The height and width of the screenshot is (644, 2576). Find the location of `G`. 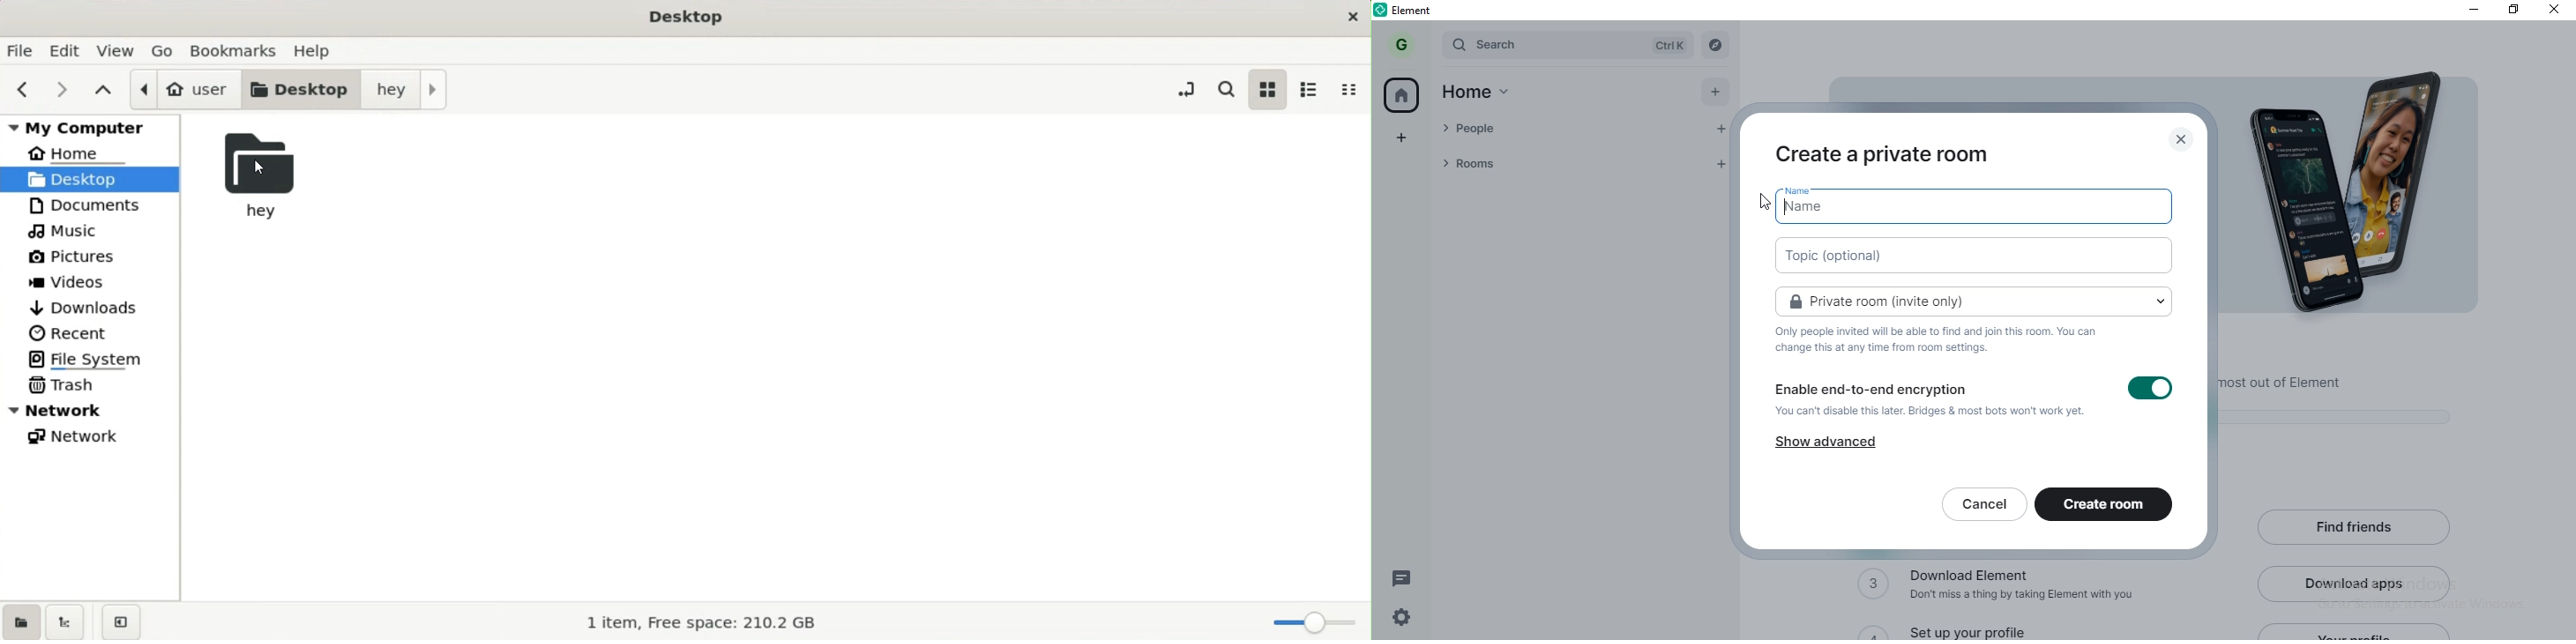

G is located at coordinates (1404, 44).